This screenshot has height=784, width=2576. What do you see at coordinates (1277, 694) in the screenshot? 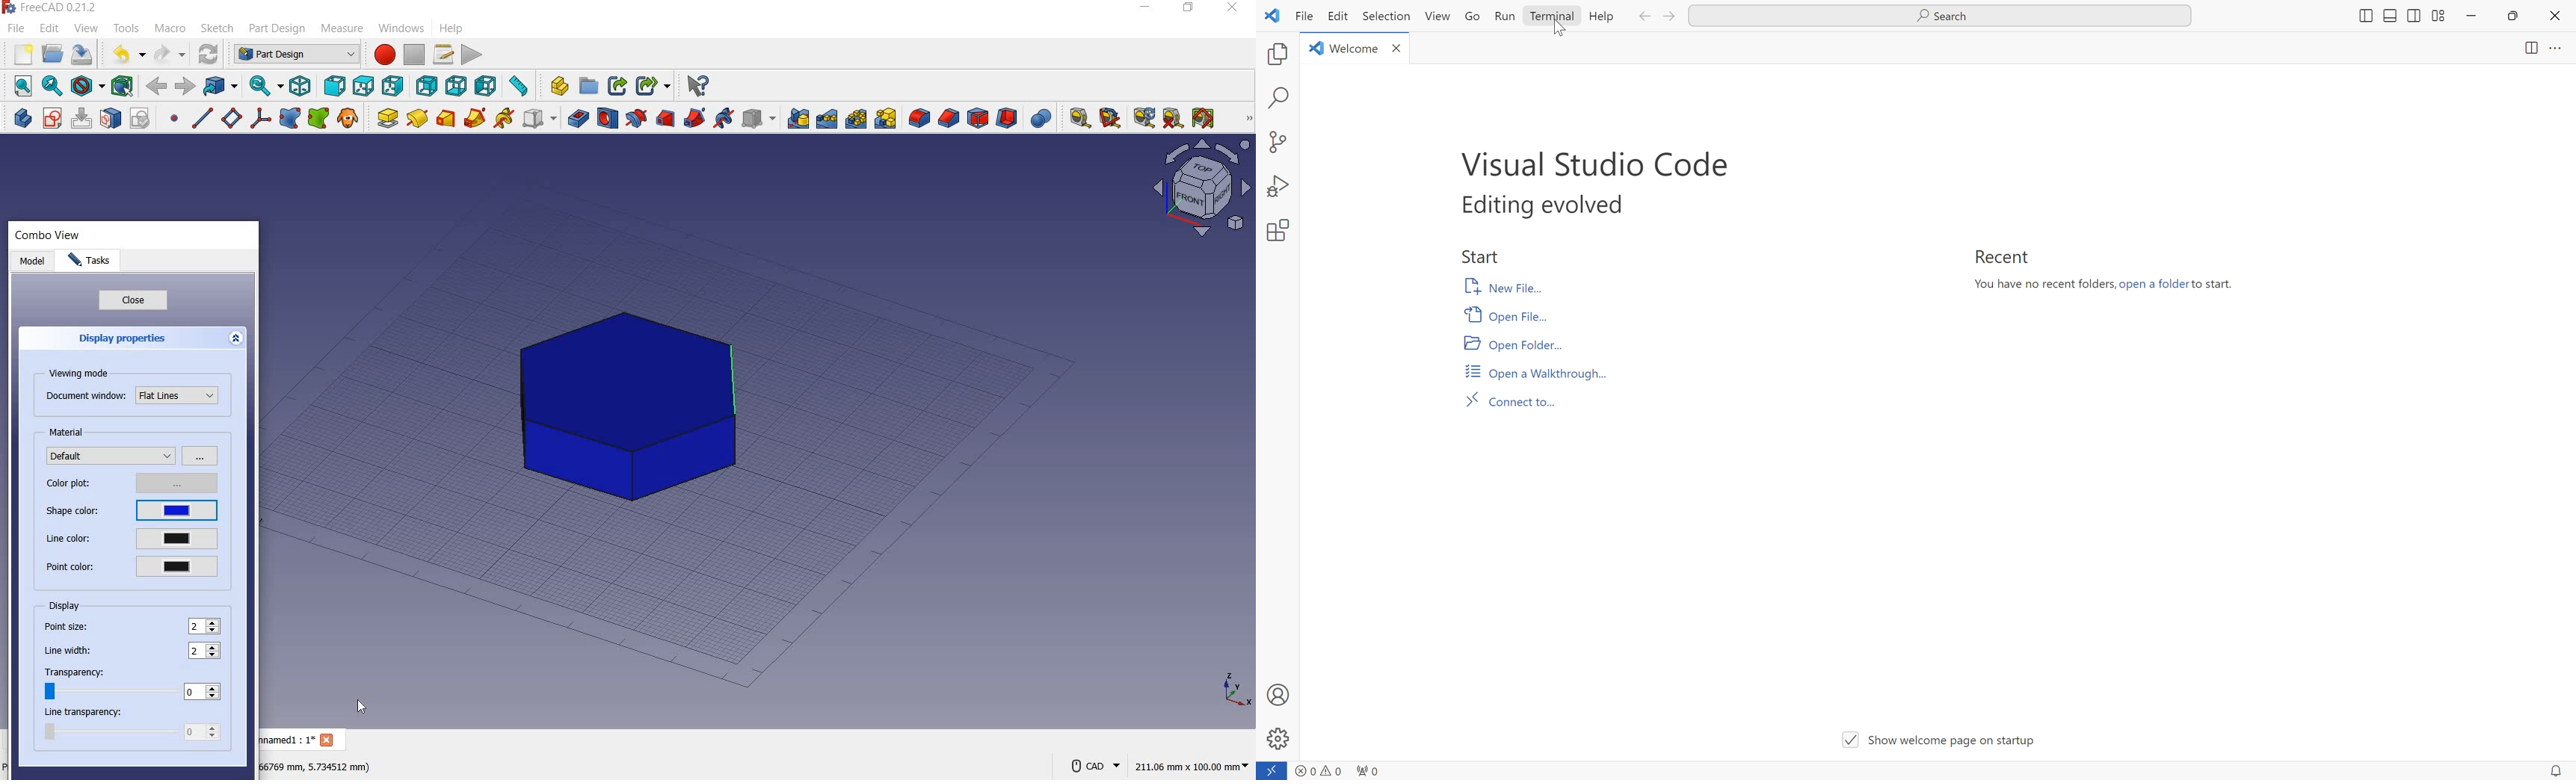
I see `Account` at bounding box center [1277, 694].